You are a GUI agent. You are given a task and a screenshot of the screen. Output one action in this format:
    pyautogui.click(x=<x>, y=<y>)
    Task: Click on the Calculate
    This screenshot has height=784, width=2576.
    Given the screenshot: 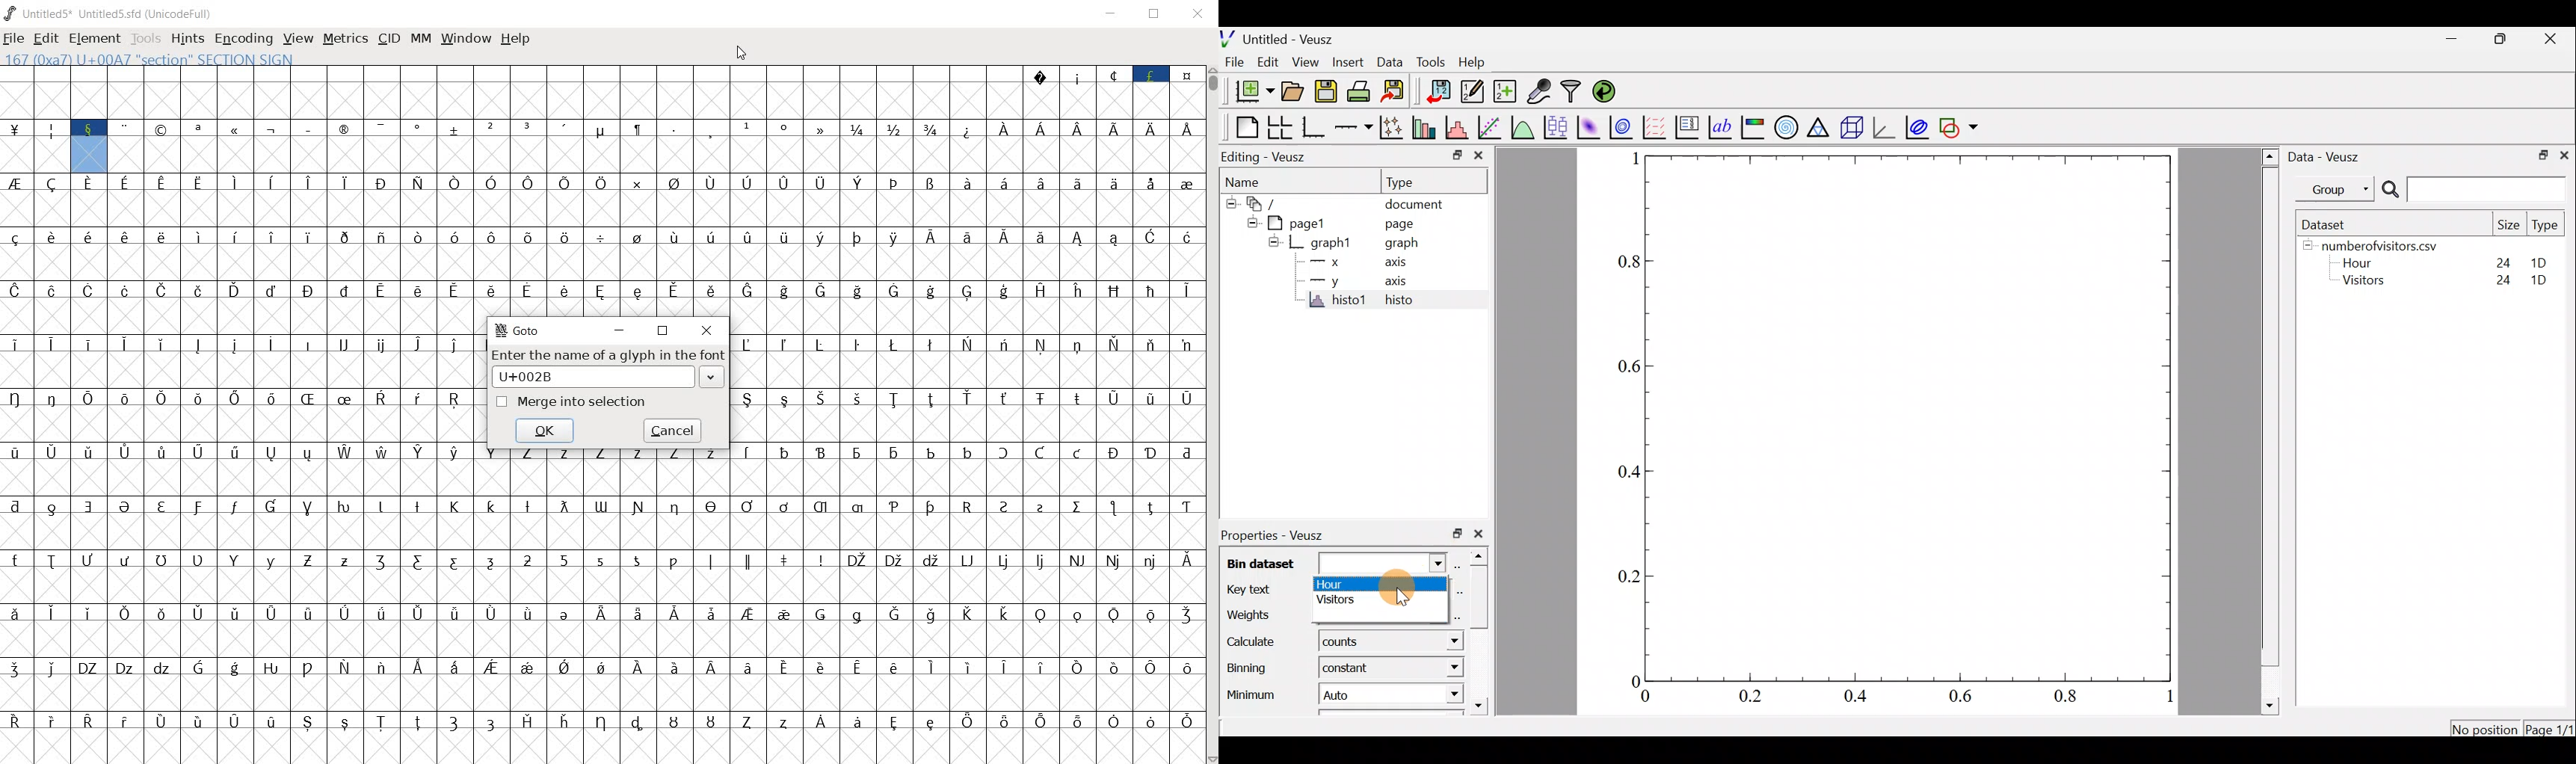 What is the action you would take?
    pyautogui.click(x=1252, y=643)
    